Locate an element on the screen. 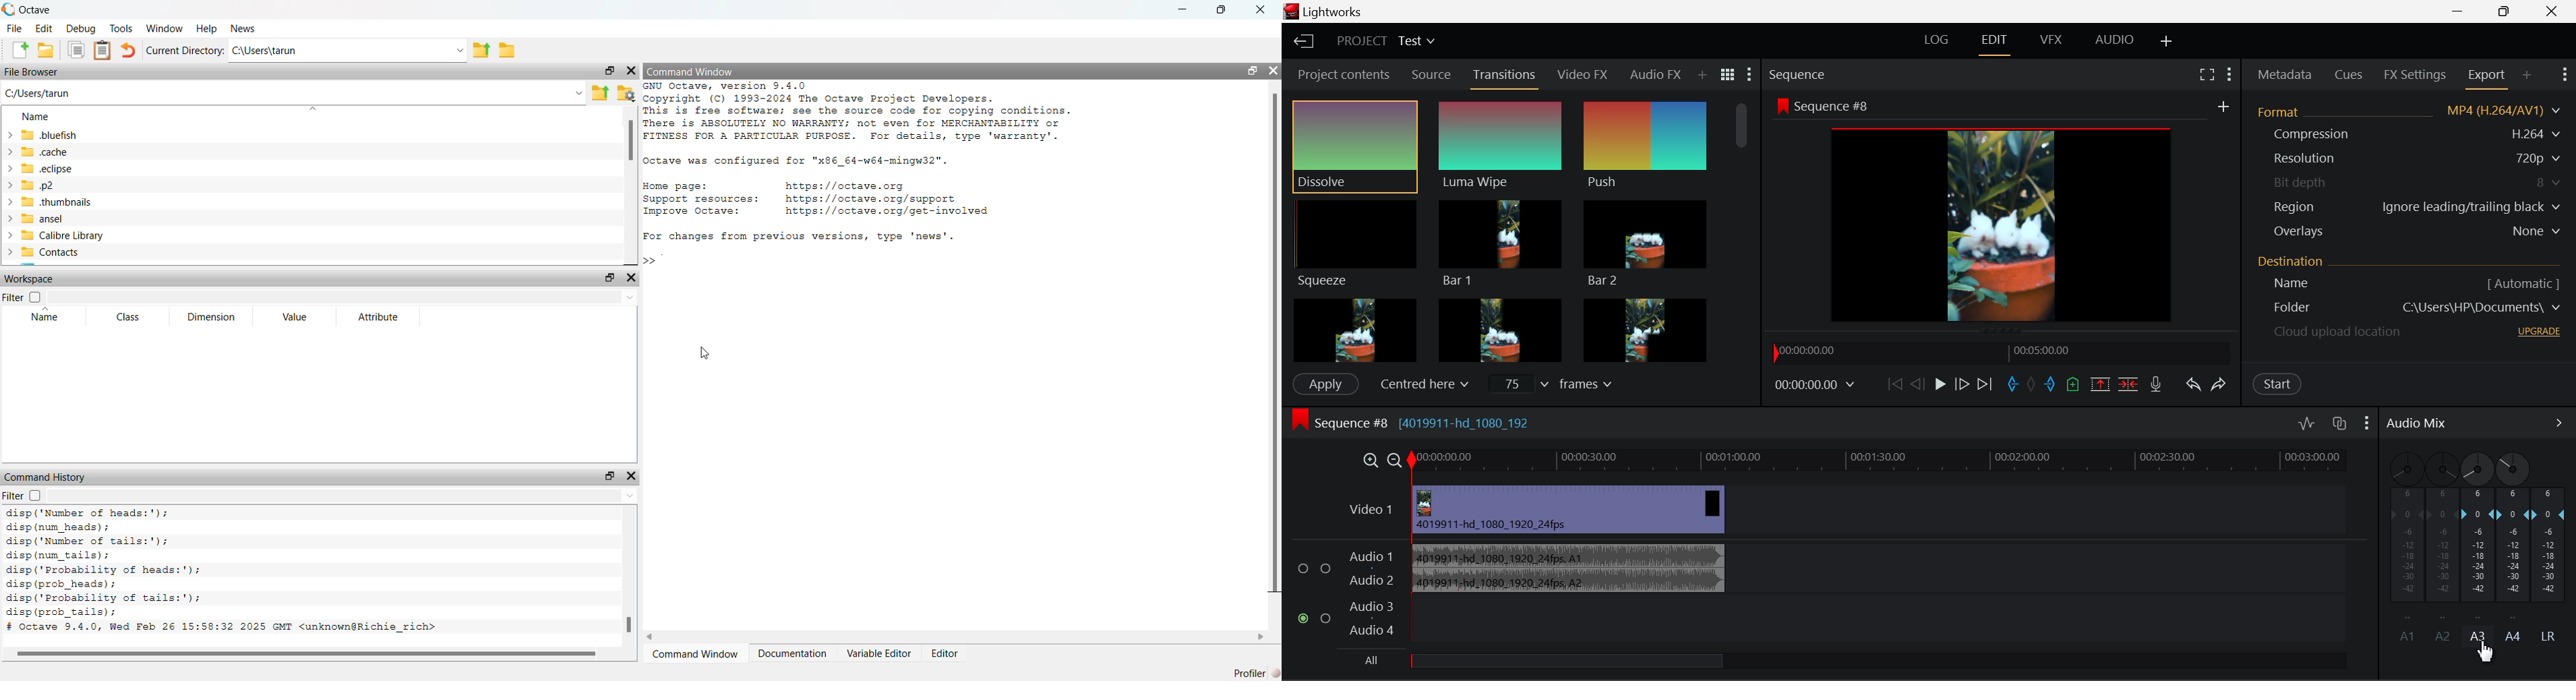 The height and width of the screenshot is (700, 2576). Sequence Preview Screen is located at coordinates (2003, 212).